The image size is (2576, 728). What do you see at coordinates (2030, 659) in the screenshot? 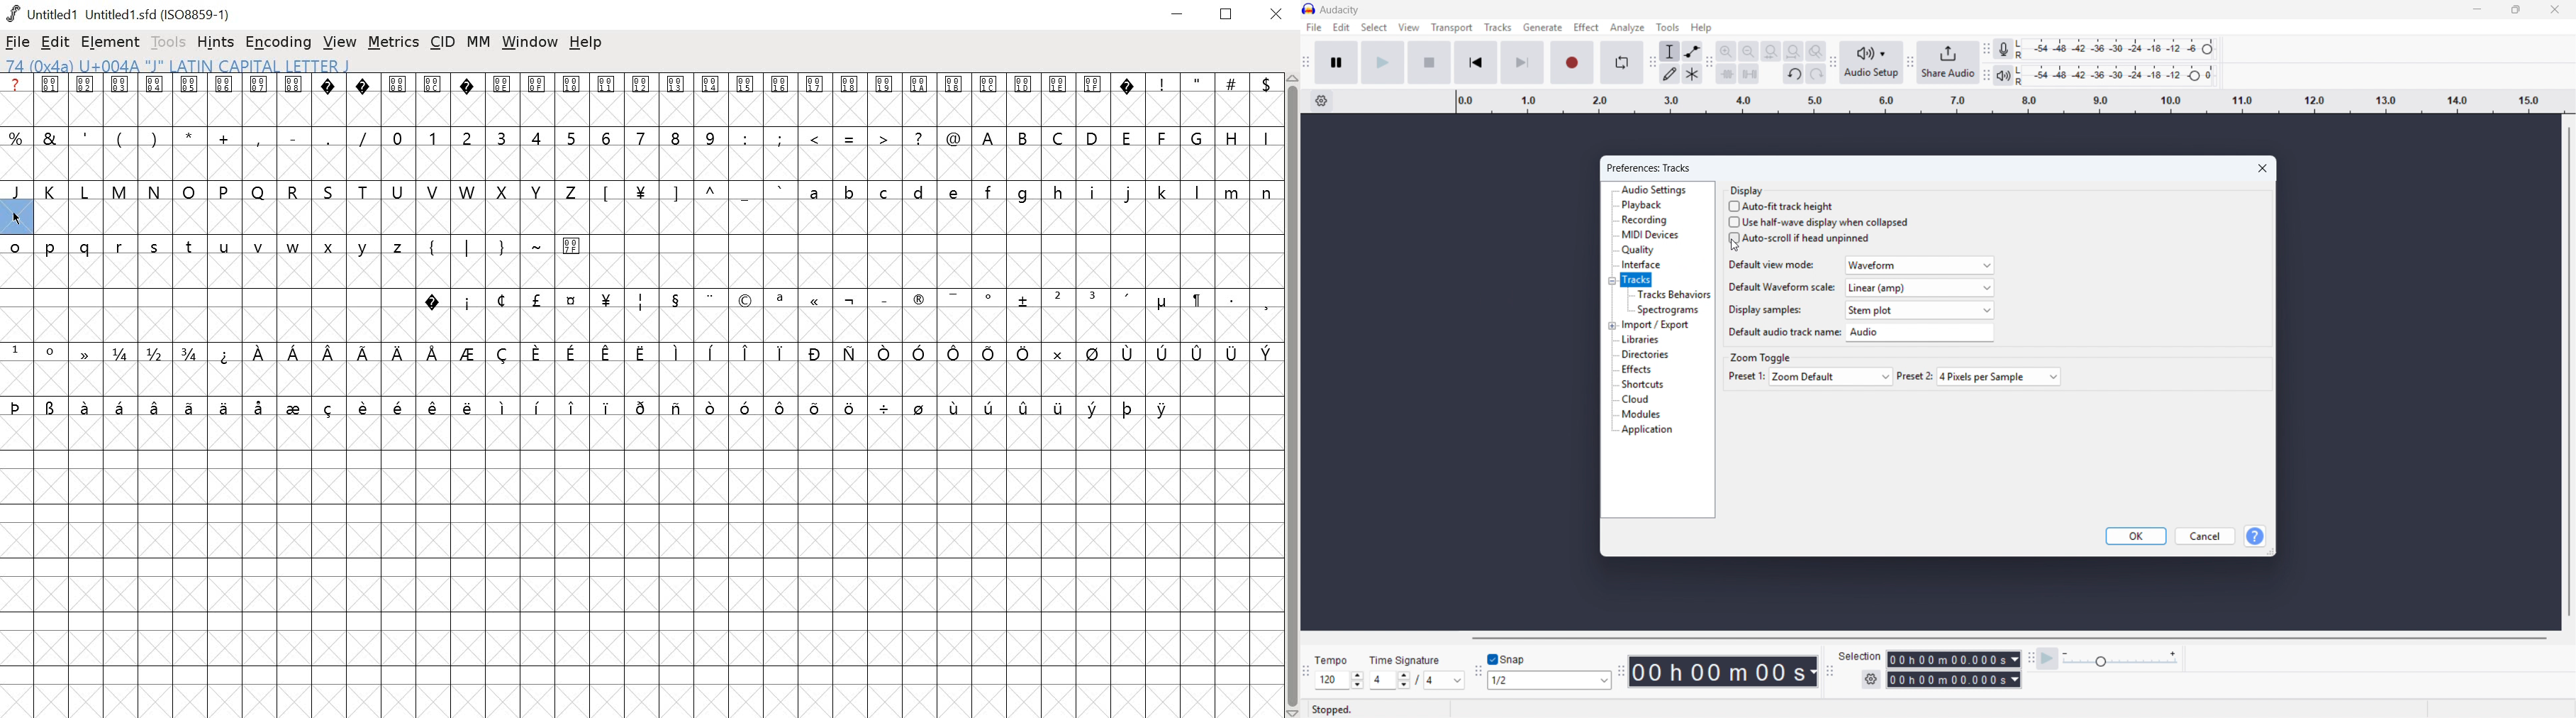
I see `play at speed toolbar` at bounding box center [2030, 659].